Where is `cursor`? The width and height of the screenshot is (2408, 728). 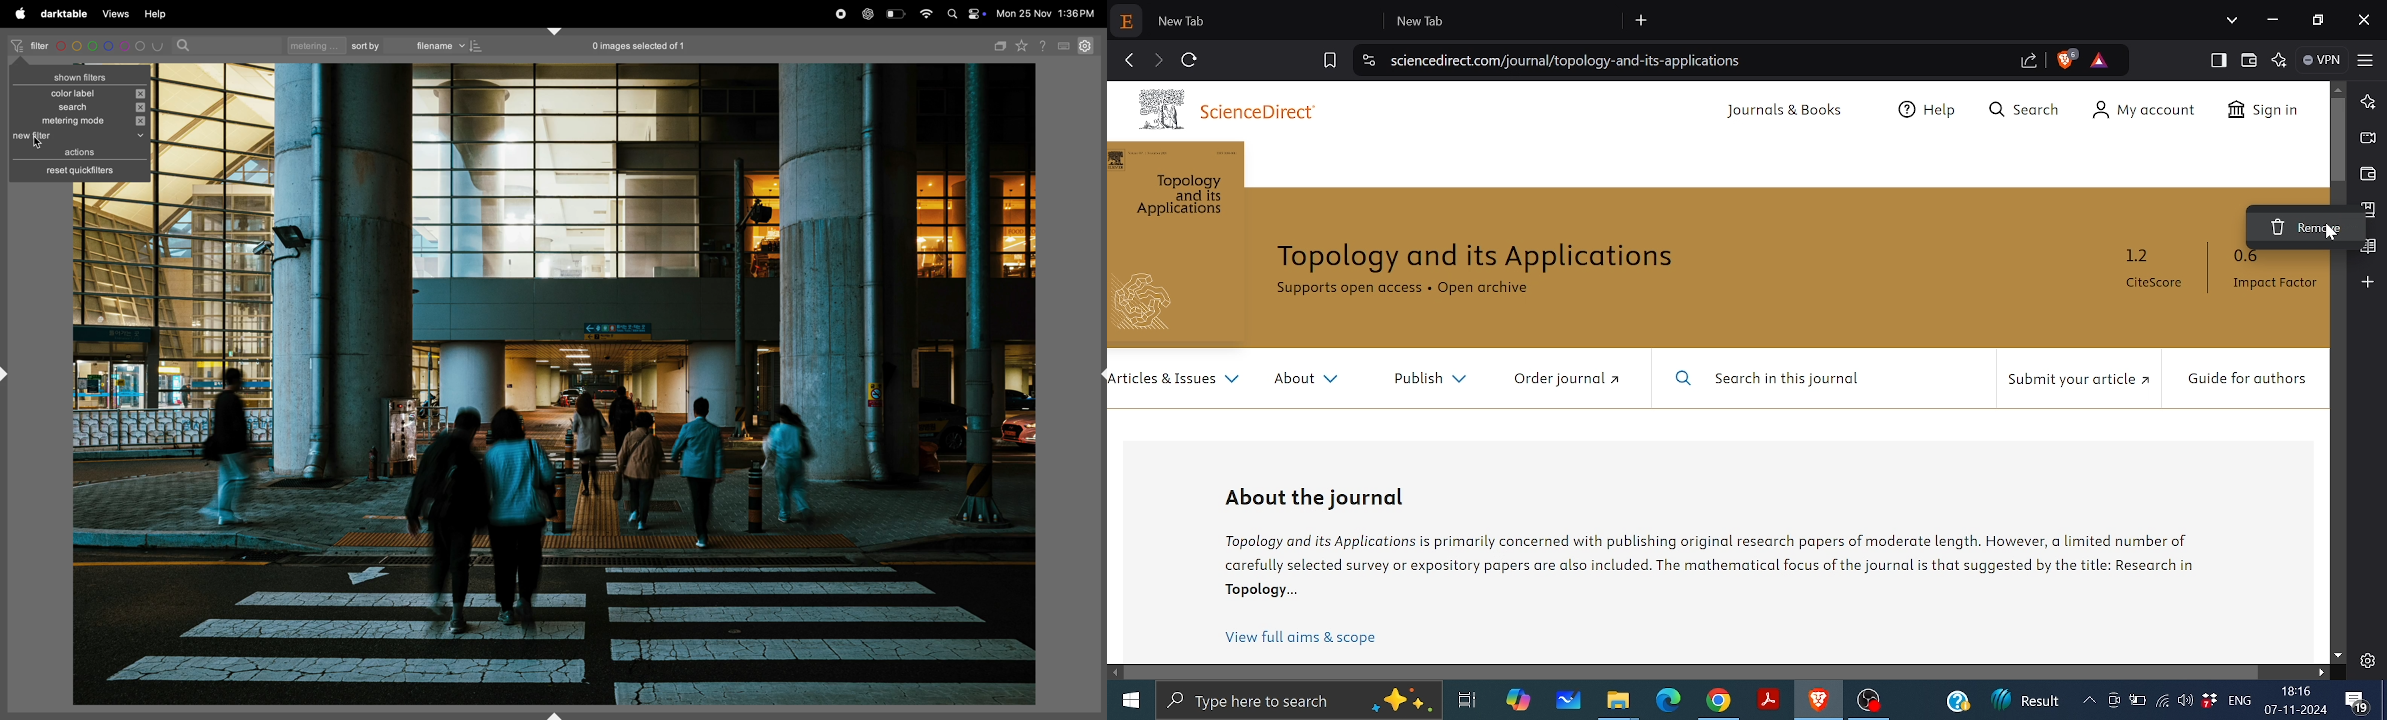
cursor is located at coordinates (38, 142).